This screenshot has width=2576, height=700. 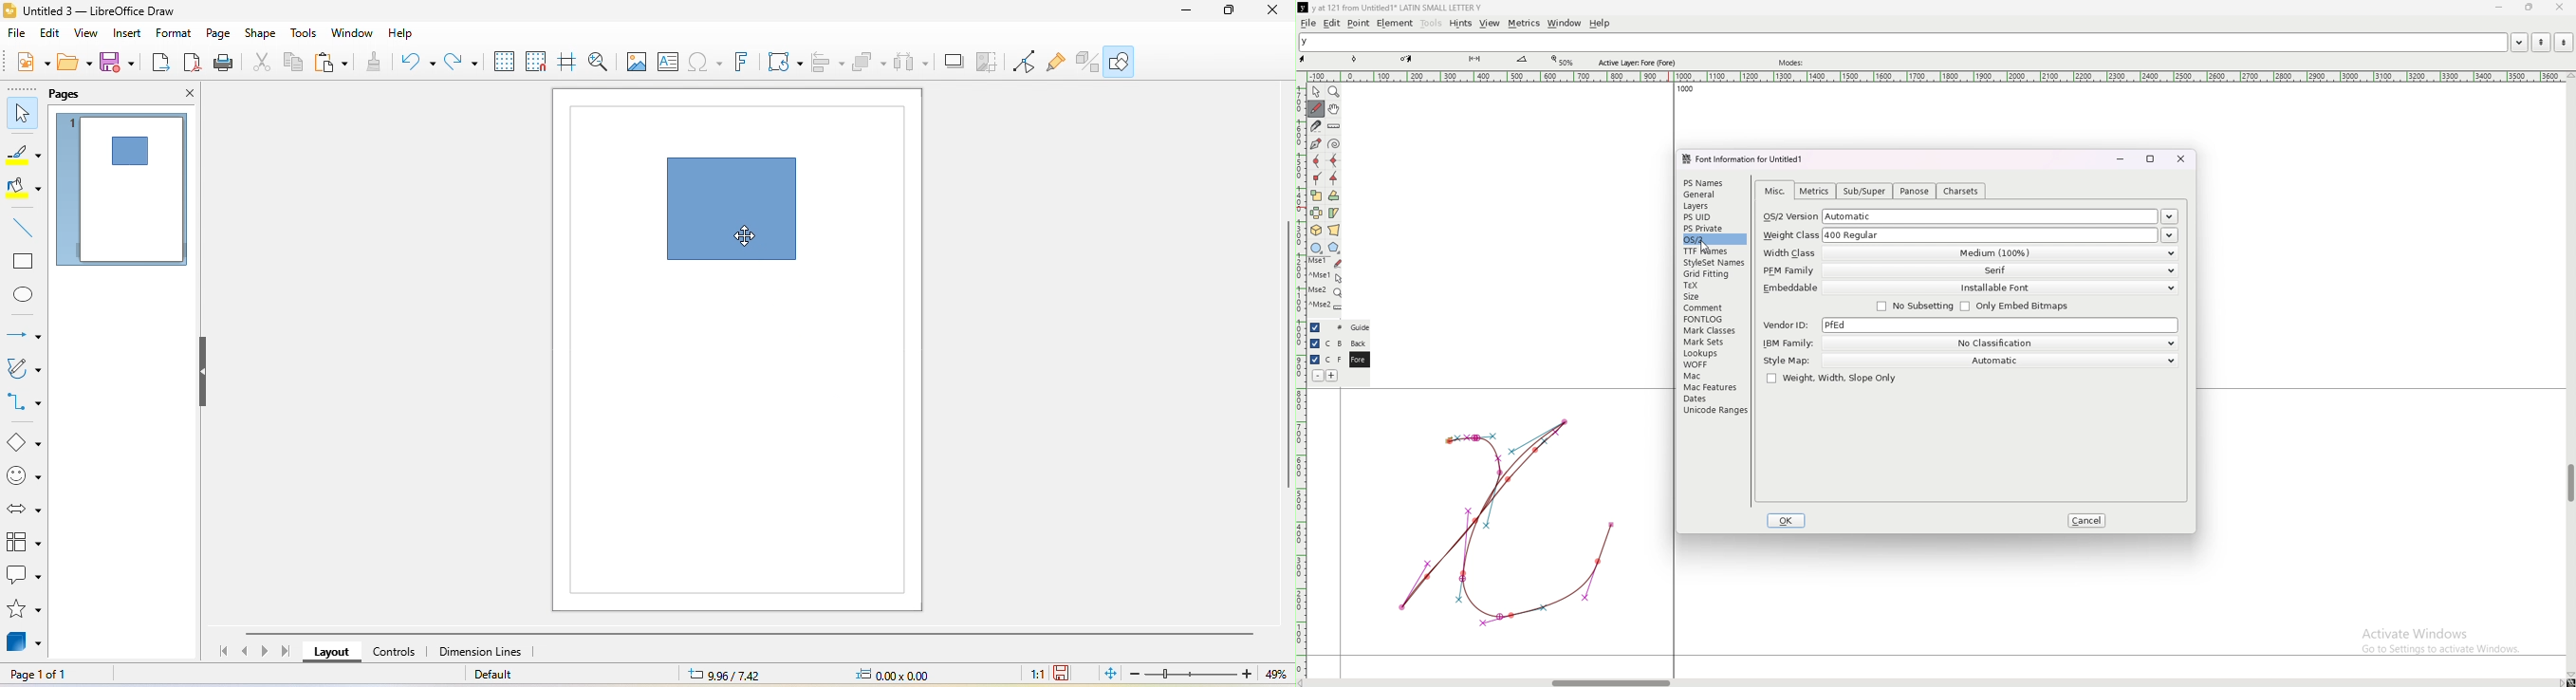 I want to click on symbol shapes, so click(x=23, y=476).